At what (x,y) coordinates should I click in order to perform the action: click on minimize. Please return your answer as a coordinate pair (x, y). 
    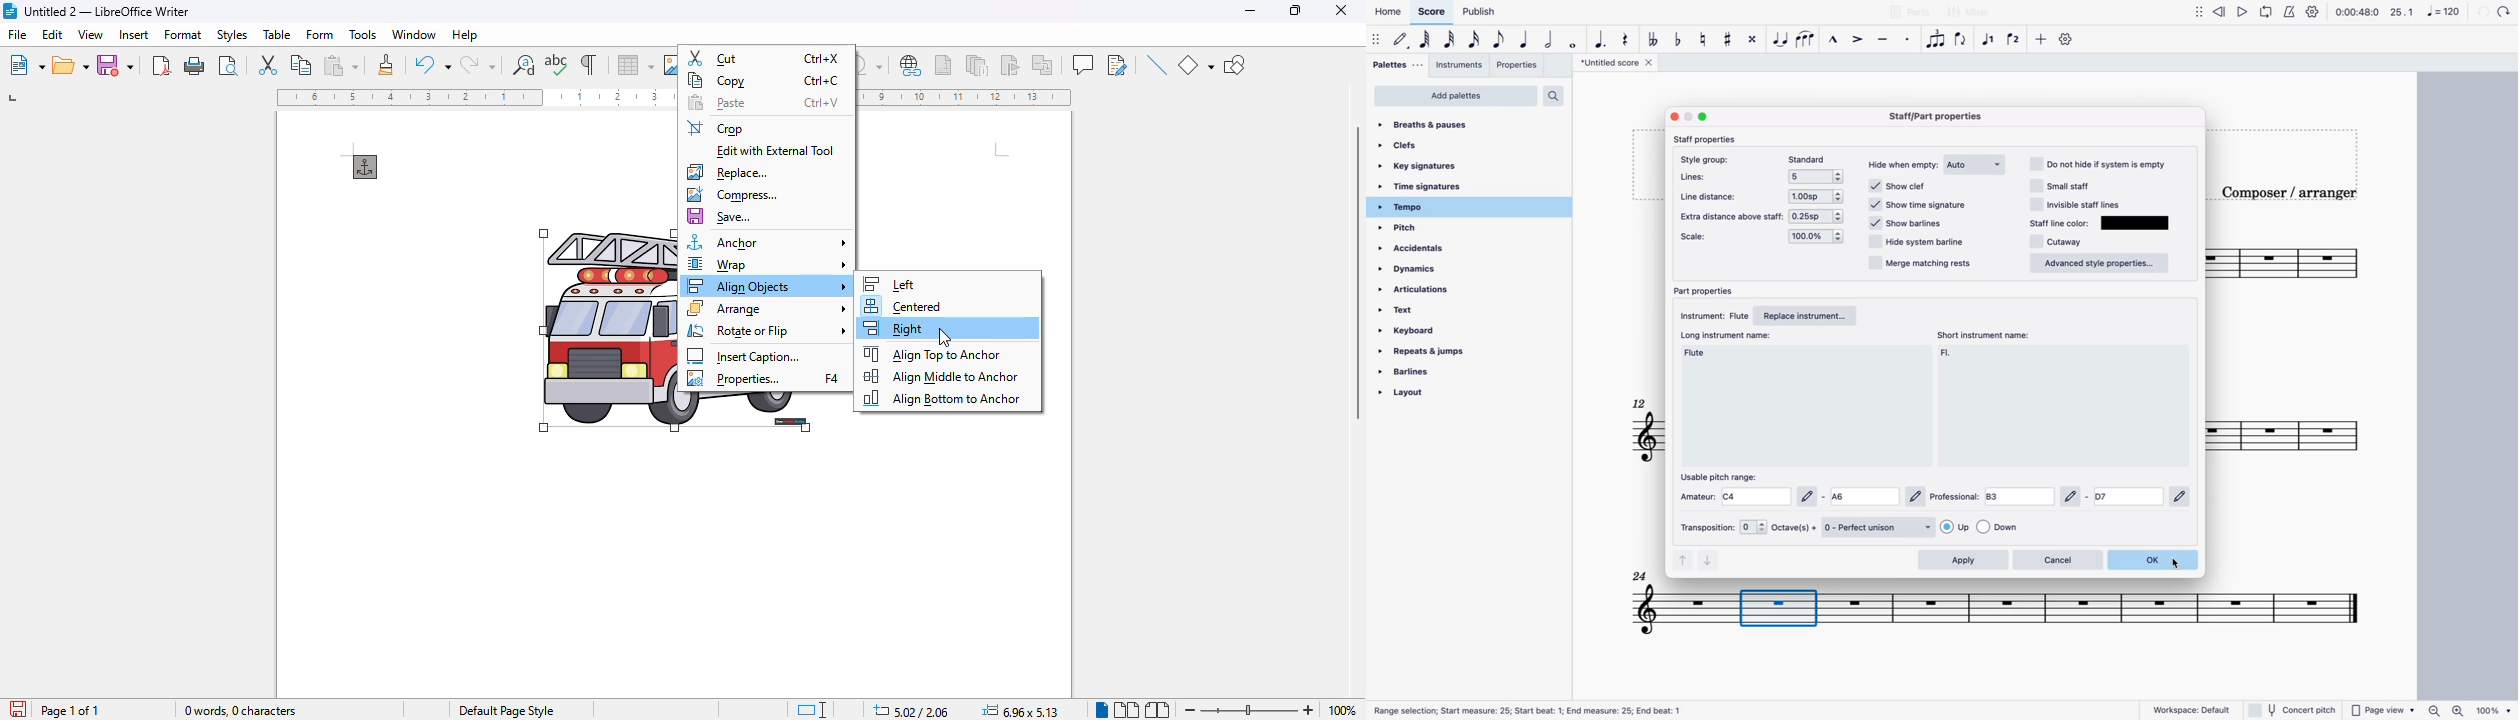
    Looking at the image, I should click on (1251, 10).